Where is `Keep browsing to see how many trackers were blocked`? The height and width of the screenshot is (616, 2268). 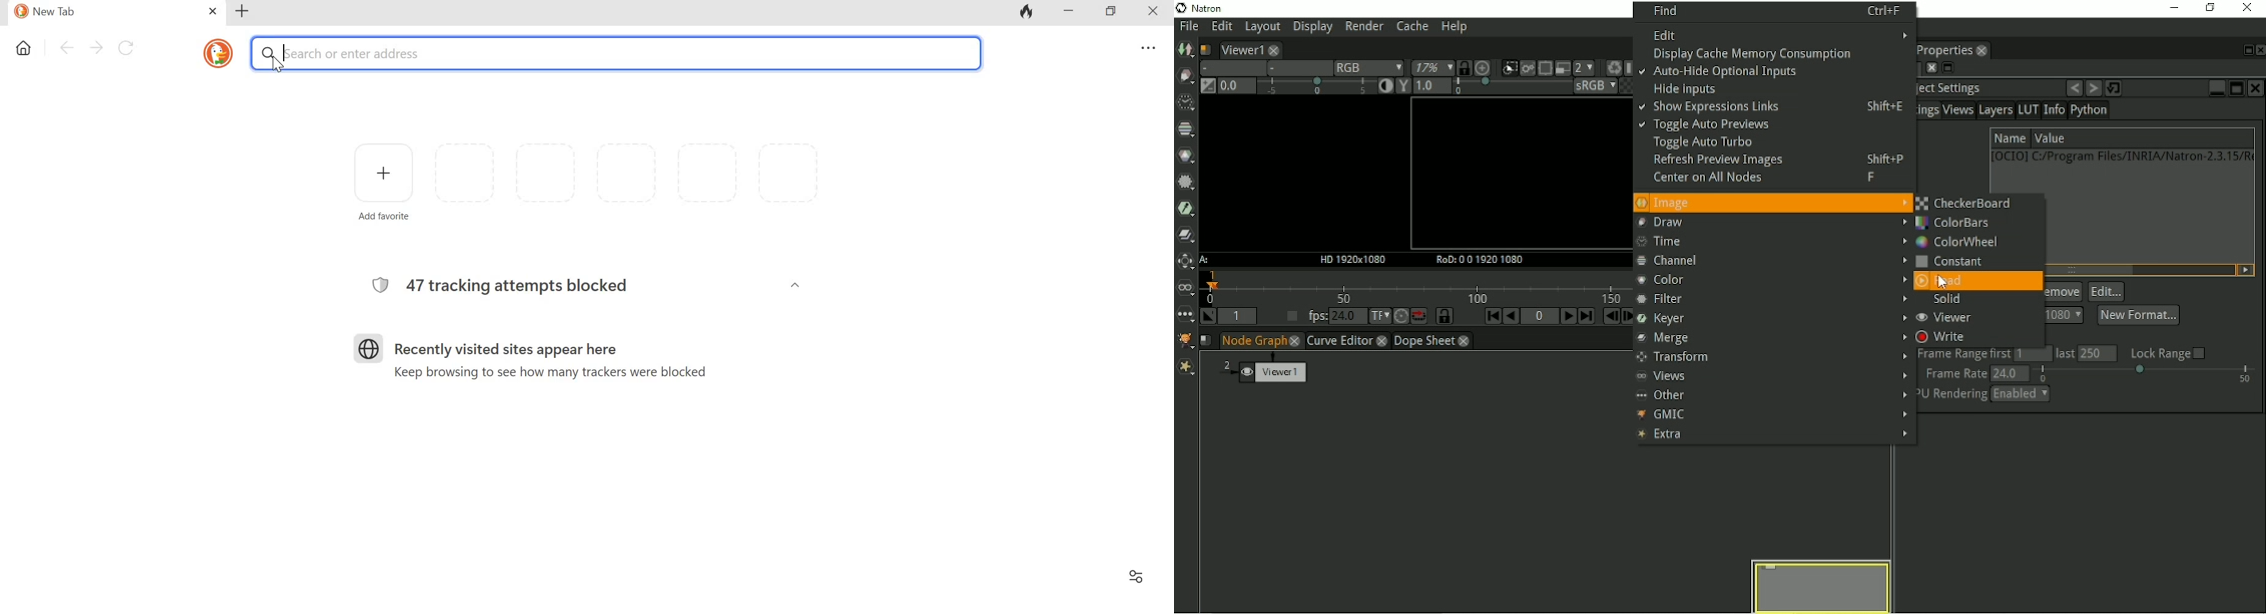
Keep browsing to see how many trackers were blocked is located at coordinates (554, 374).